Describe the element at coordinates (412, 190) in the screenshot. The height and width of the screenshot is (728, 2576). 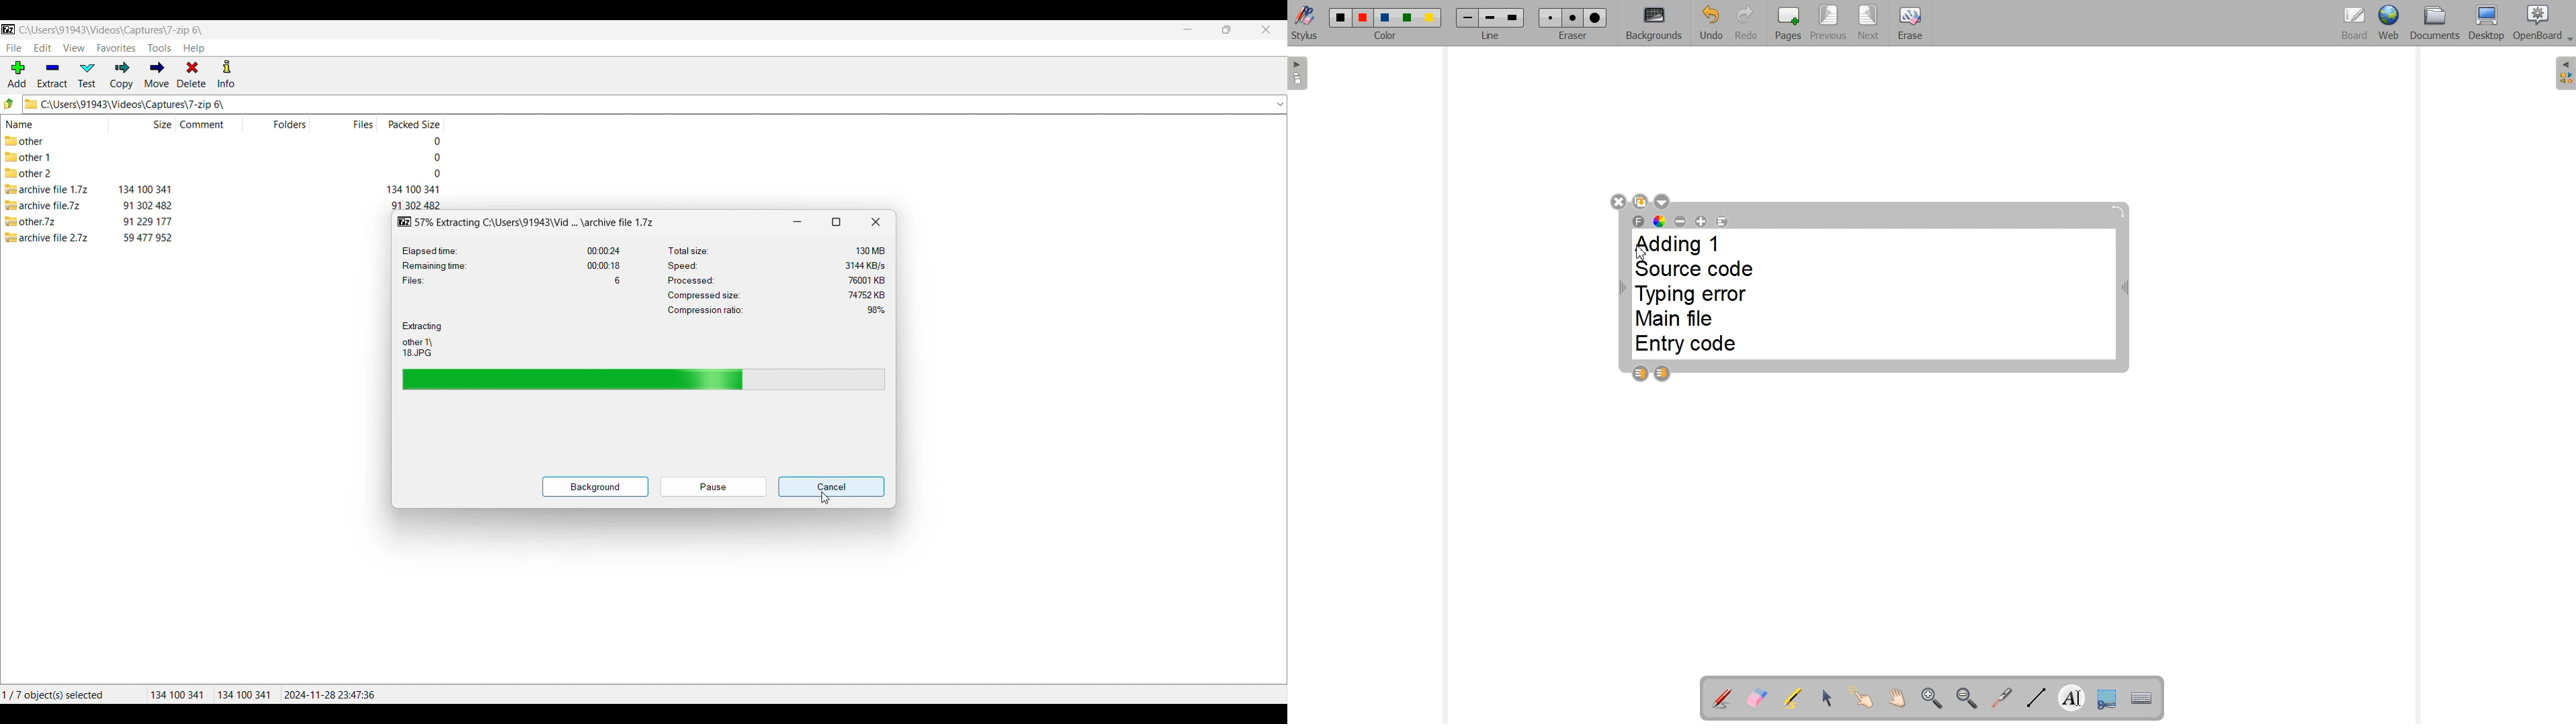
I see `packed size` at that location.